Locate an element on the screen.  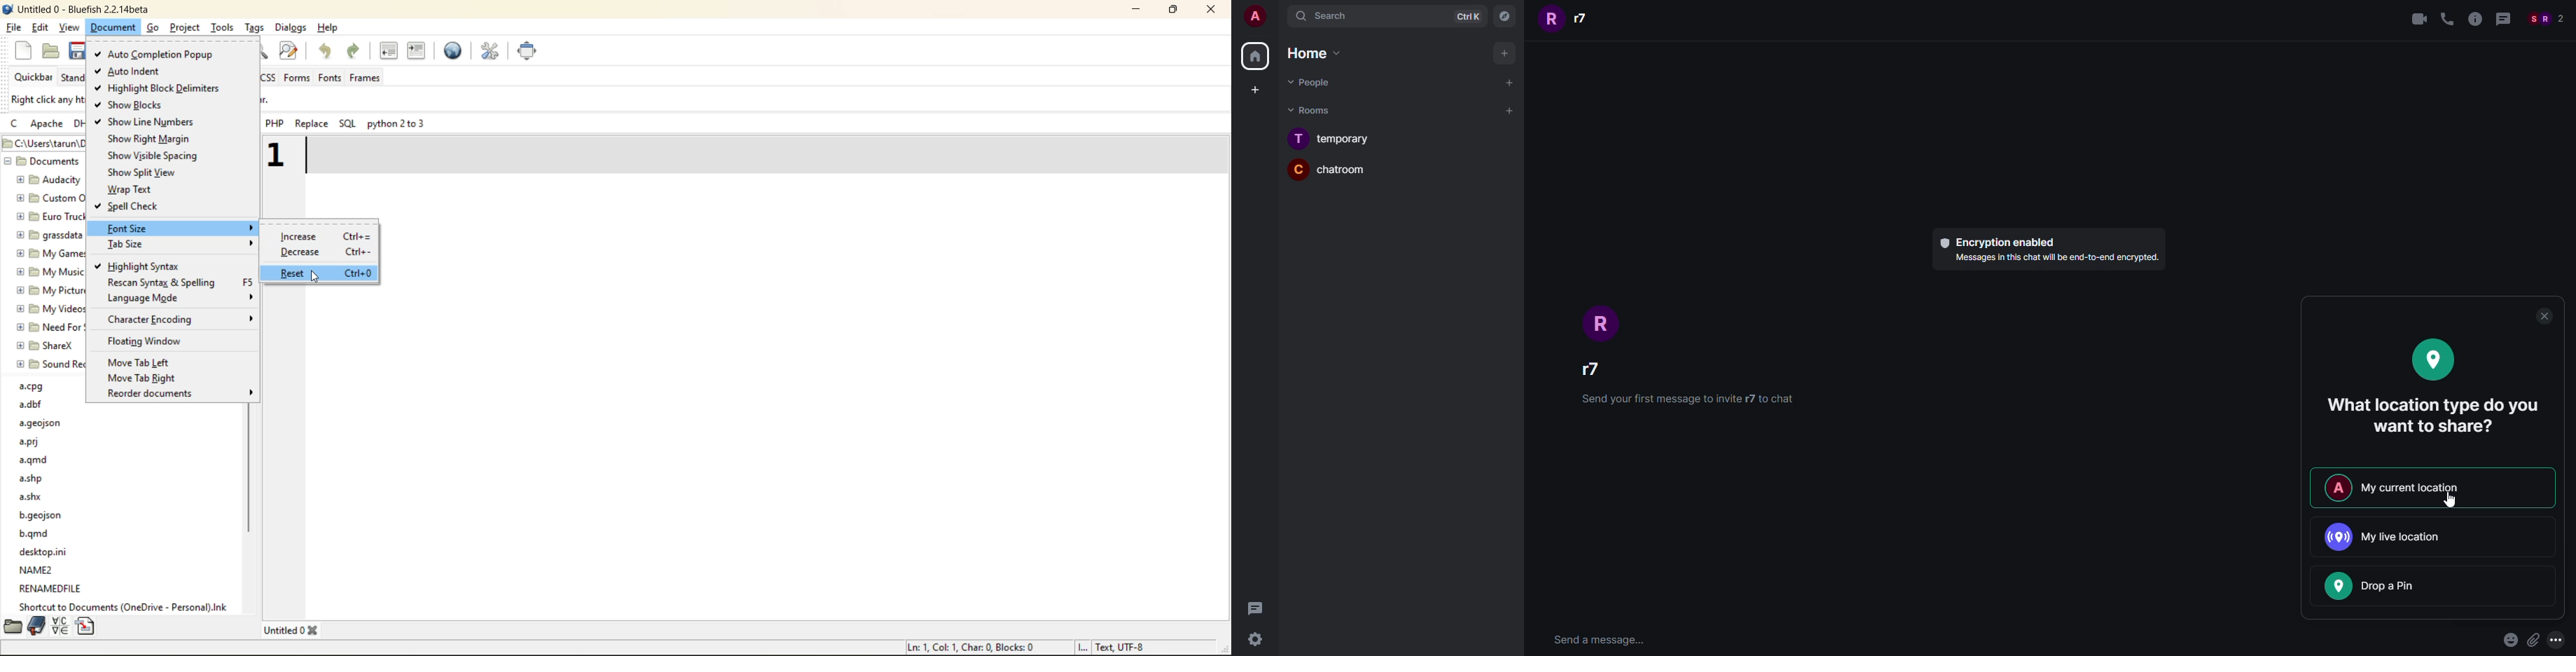
CtrlK is located at coordinates (1469, 16).